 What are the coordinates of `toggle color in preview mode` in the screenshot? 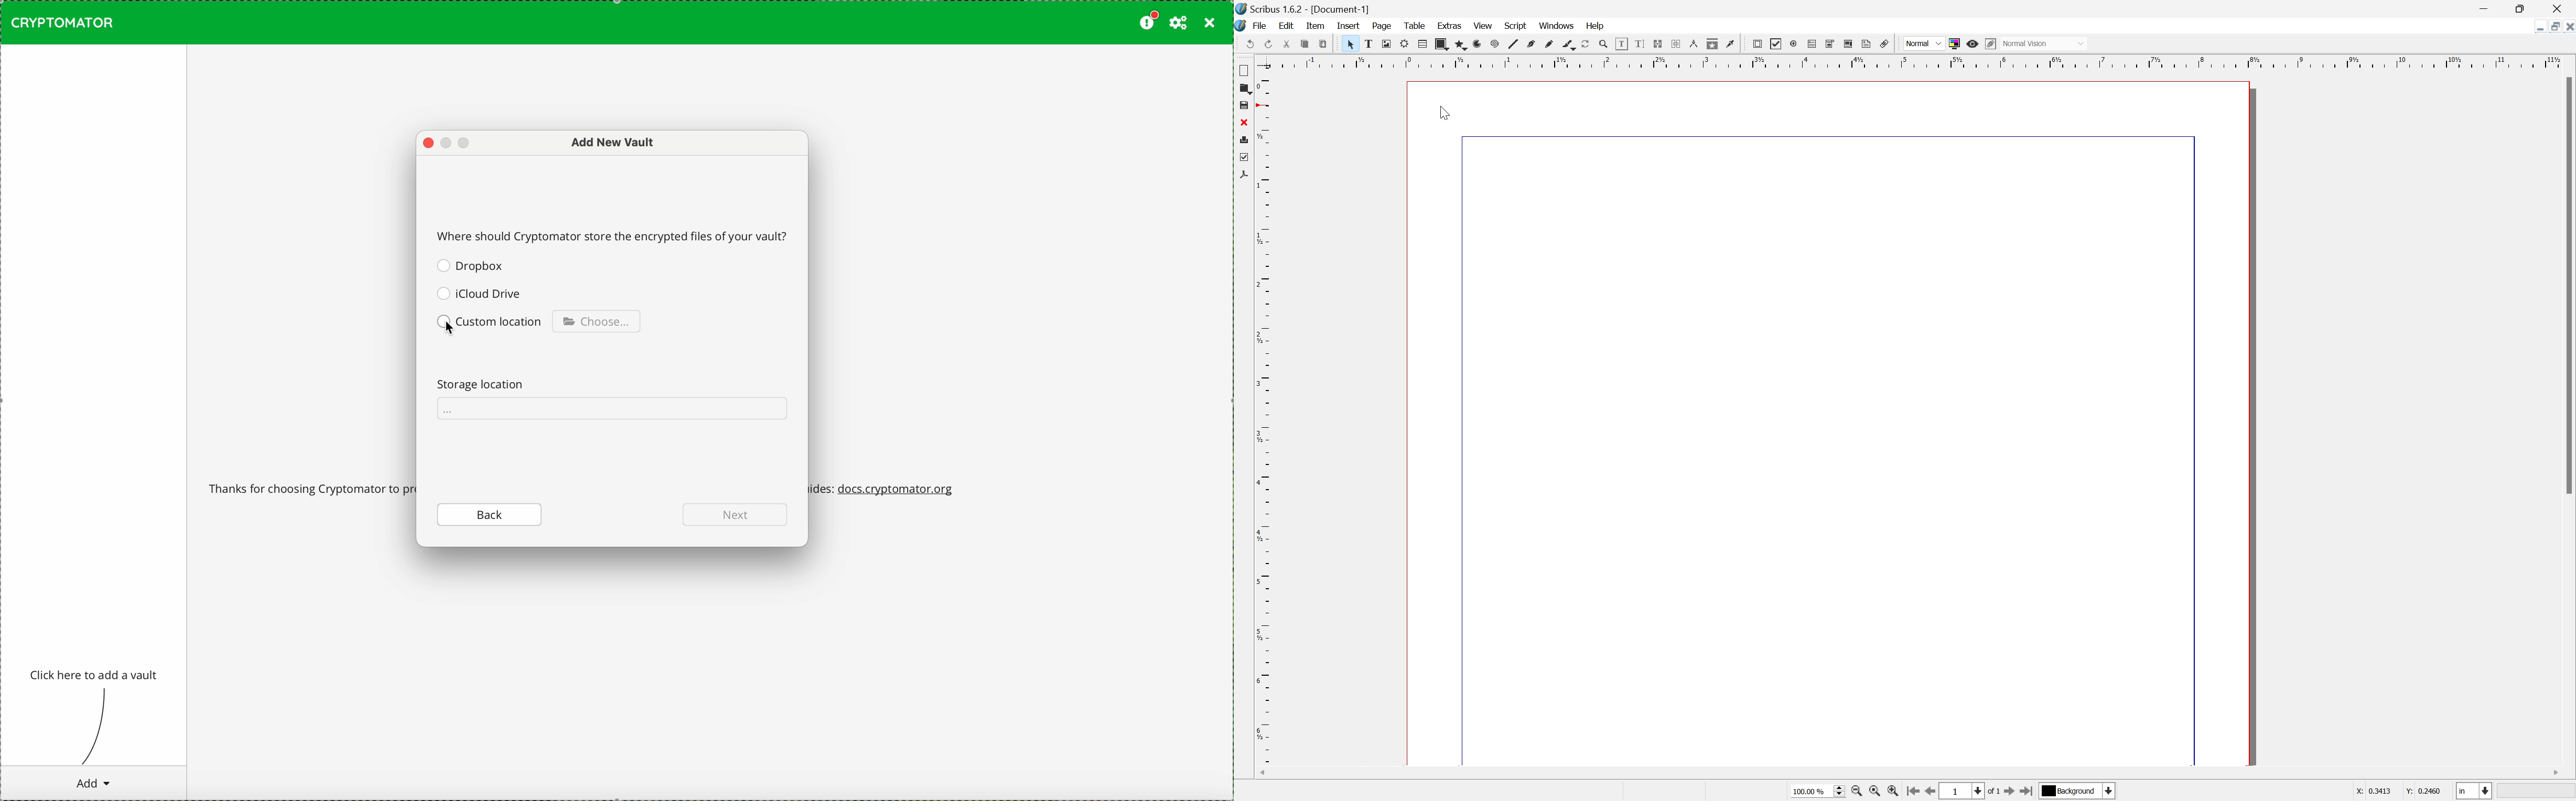 It's located at (1954, 43).